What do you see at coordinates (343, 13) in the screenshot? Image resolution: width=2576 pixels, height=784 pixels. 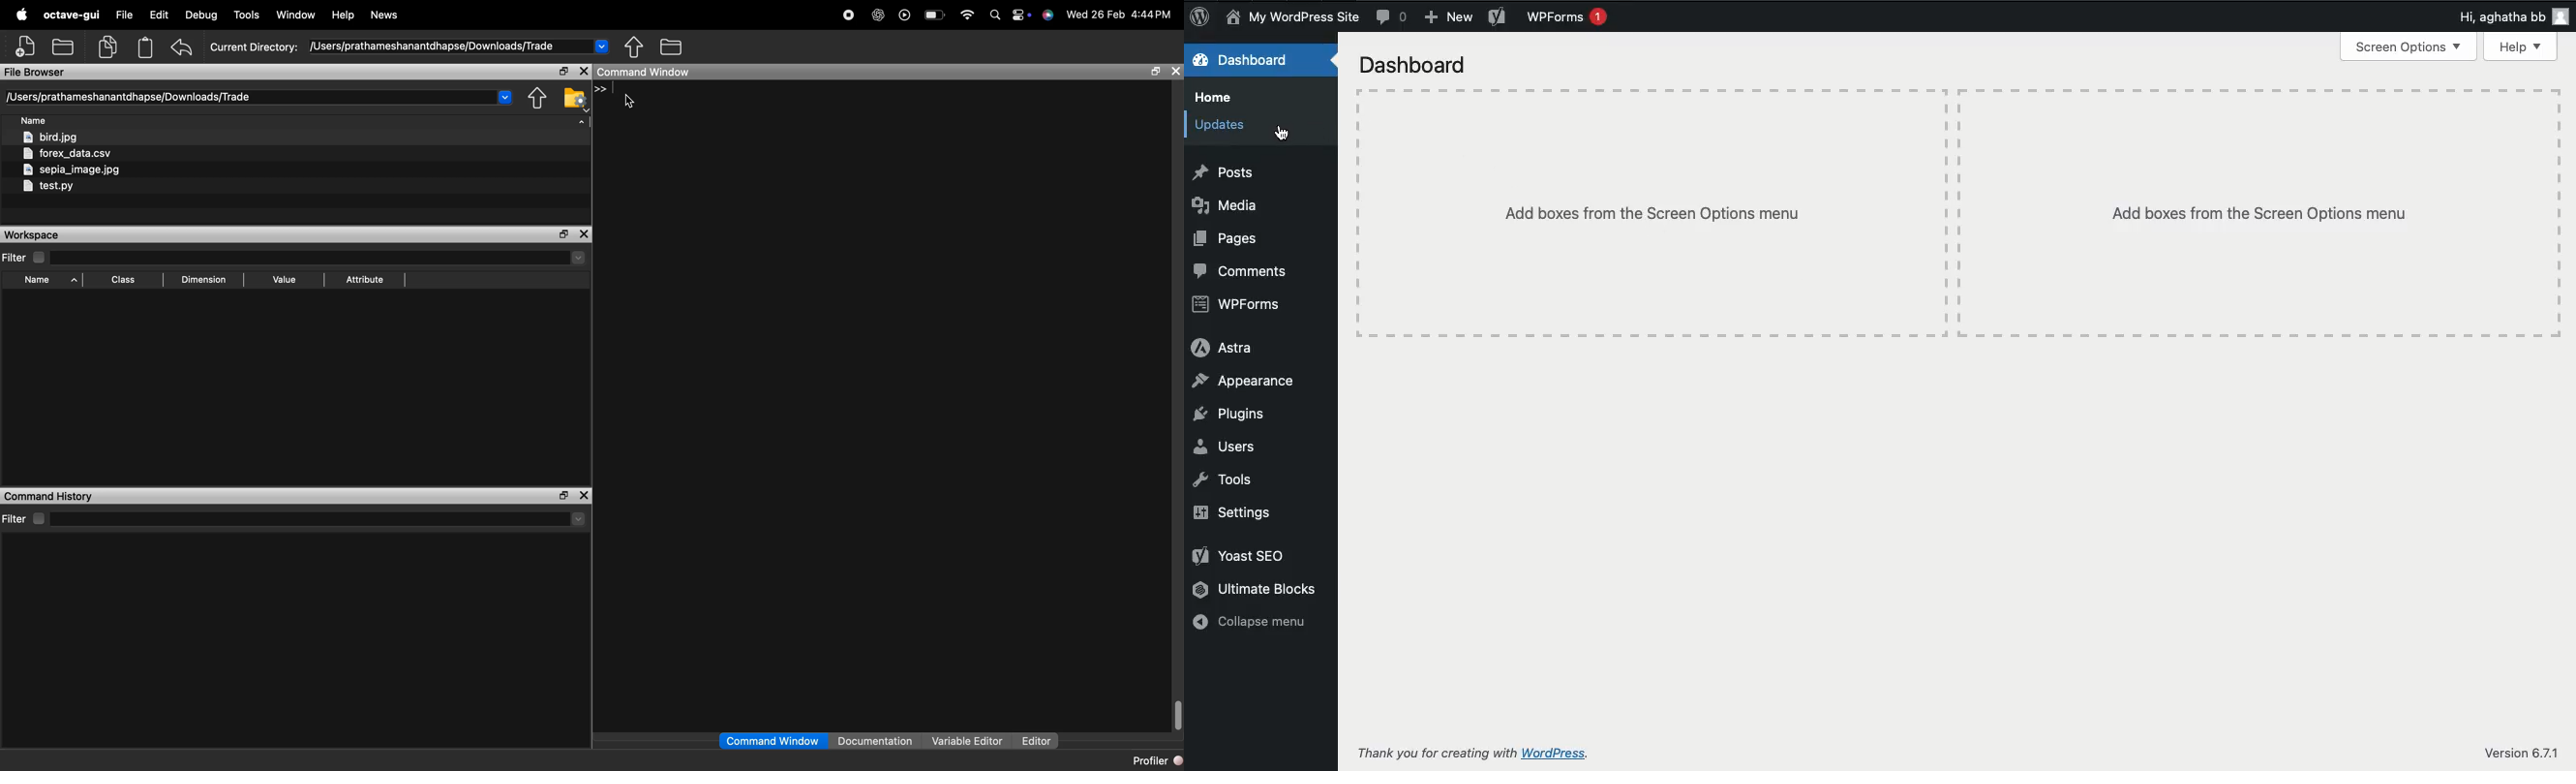 I see `Help` at bounding box center [343, 13].